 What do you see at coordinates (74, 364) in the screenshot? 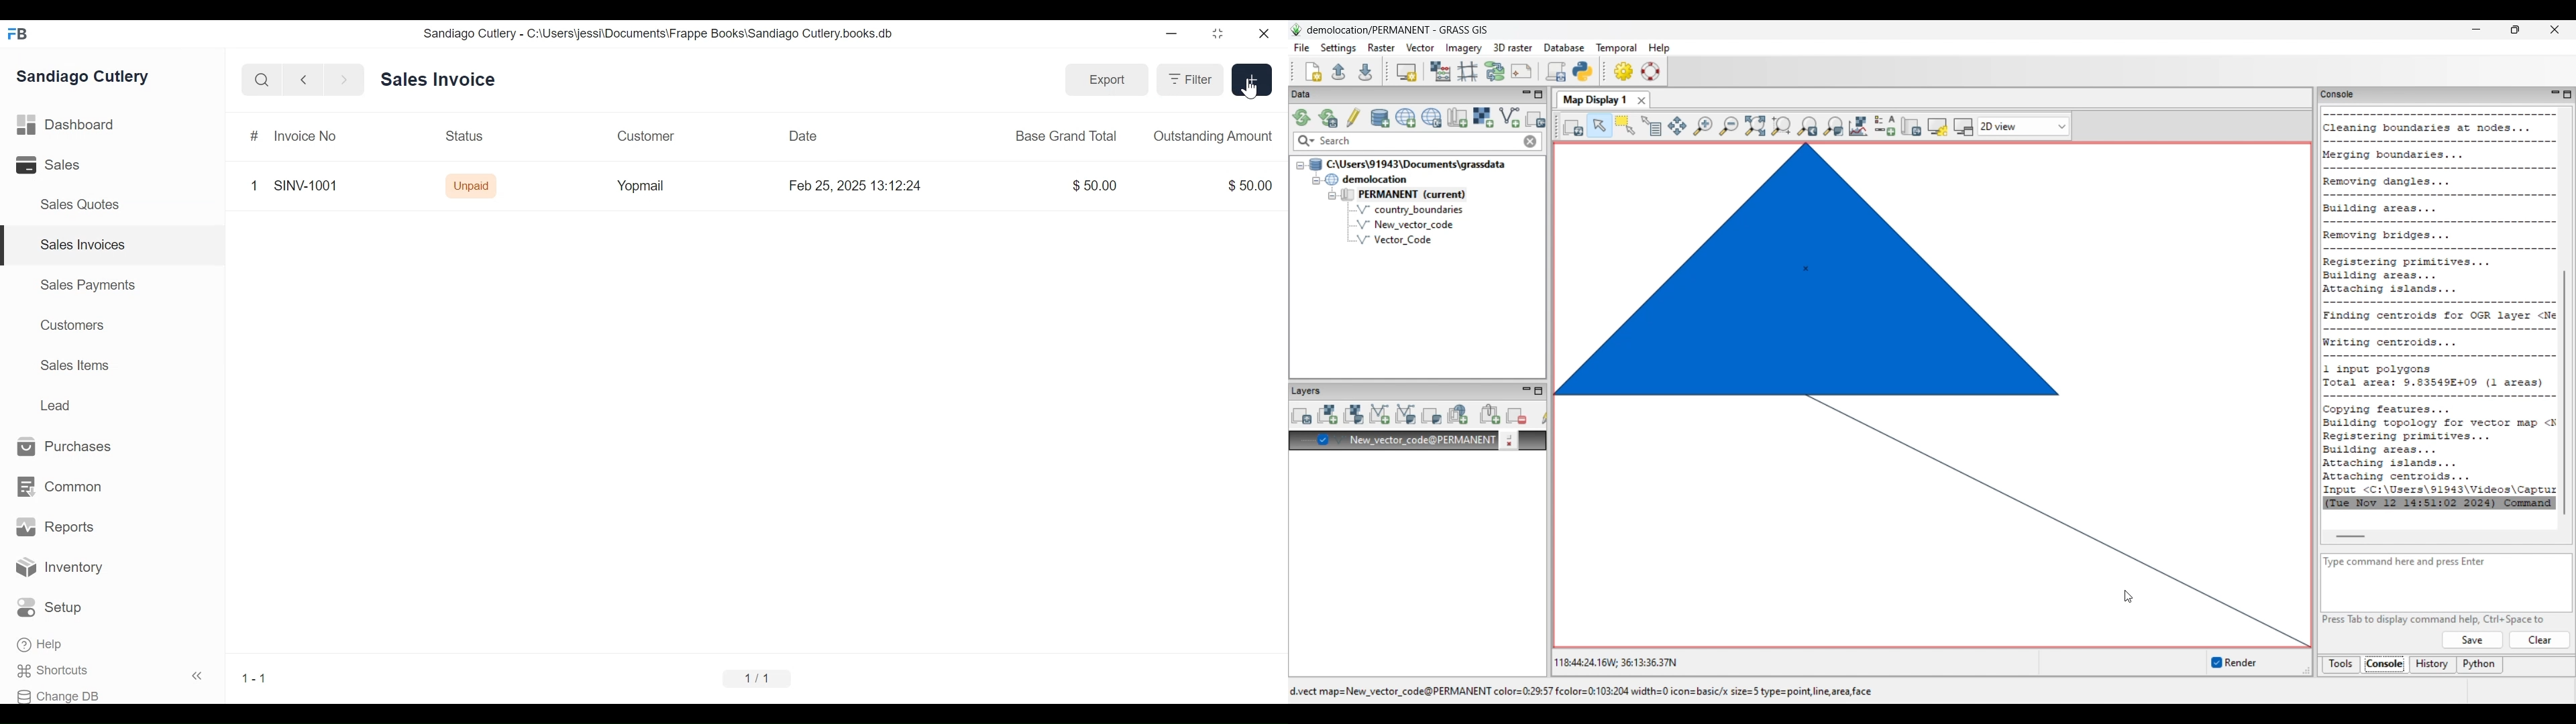
I see `Sales Items` at bounding box center [74, 364].